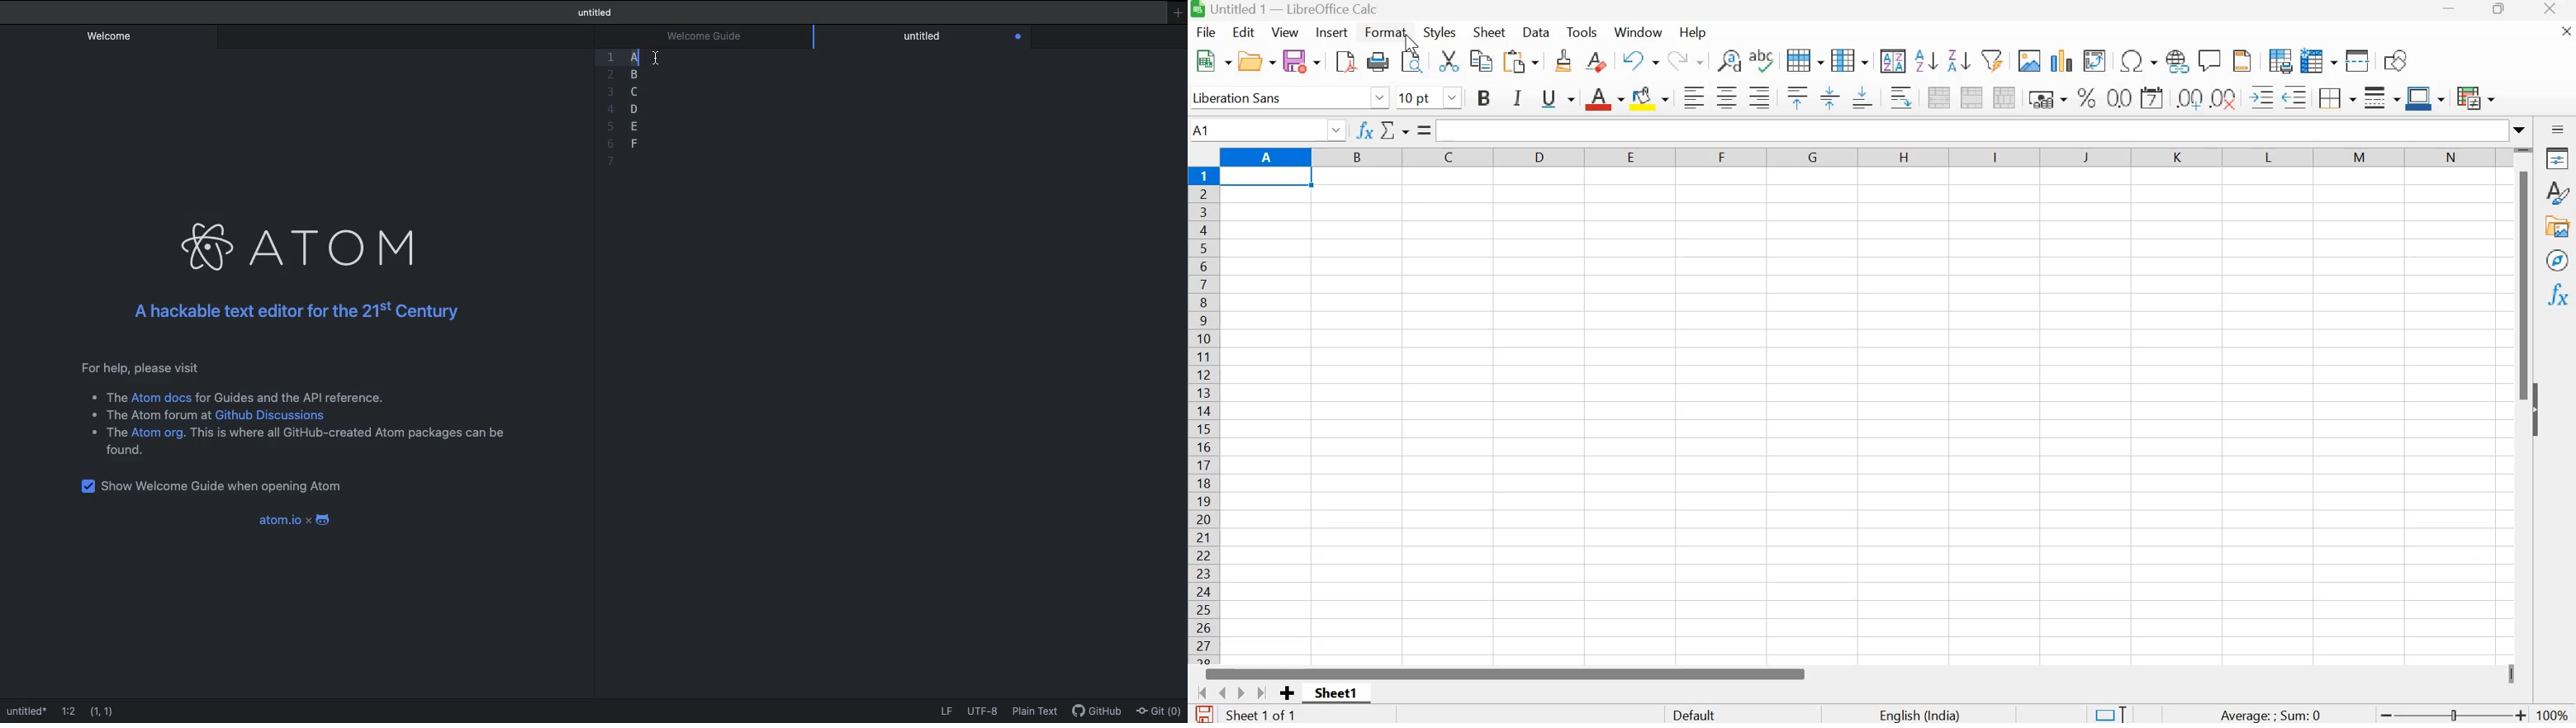  Describe the element at coordinates (1866, 415) in the screenshot. I see `workspace` at that location.